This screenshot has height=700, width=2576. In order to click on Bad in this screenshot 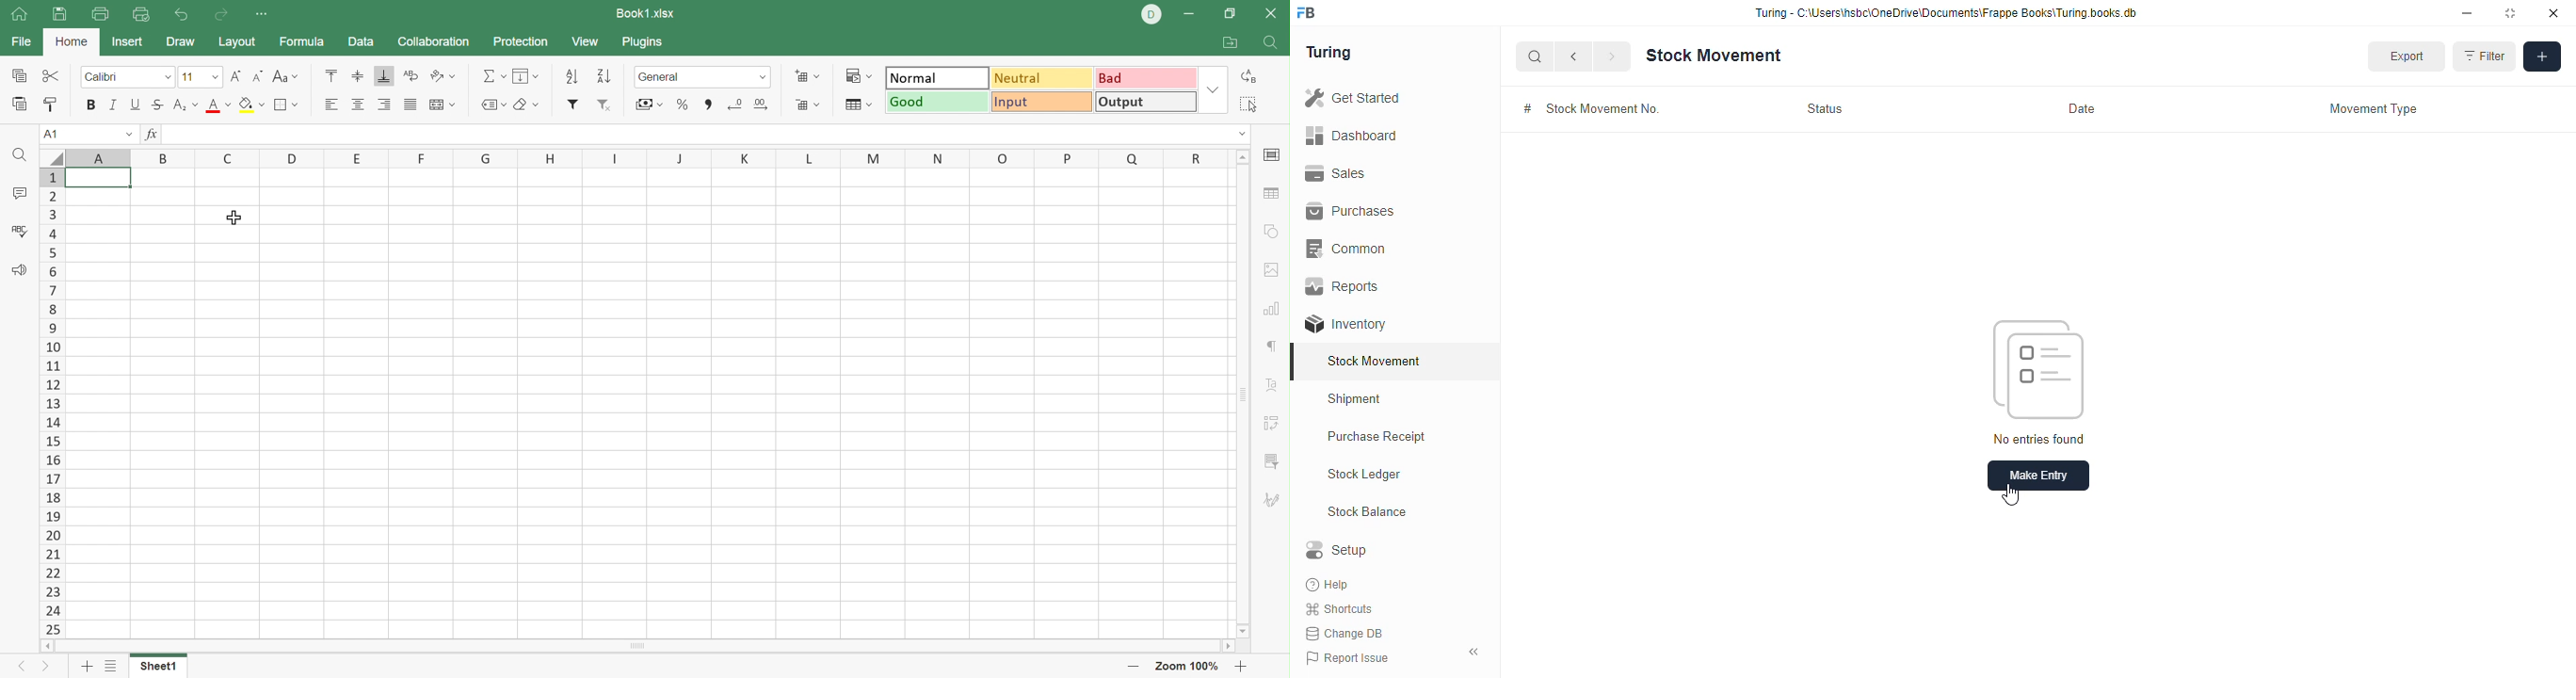, I will do `click(1147, 79)`.